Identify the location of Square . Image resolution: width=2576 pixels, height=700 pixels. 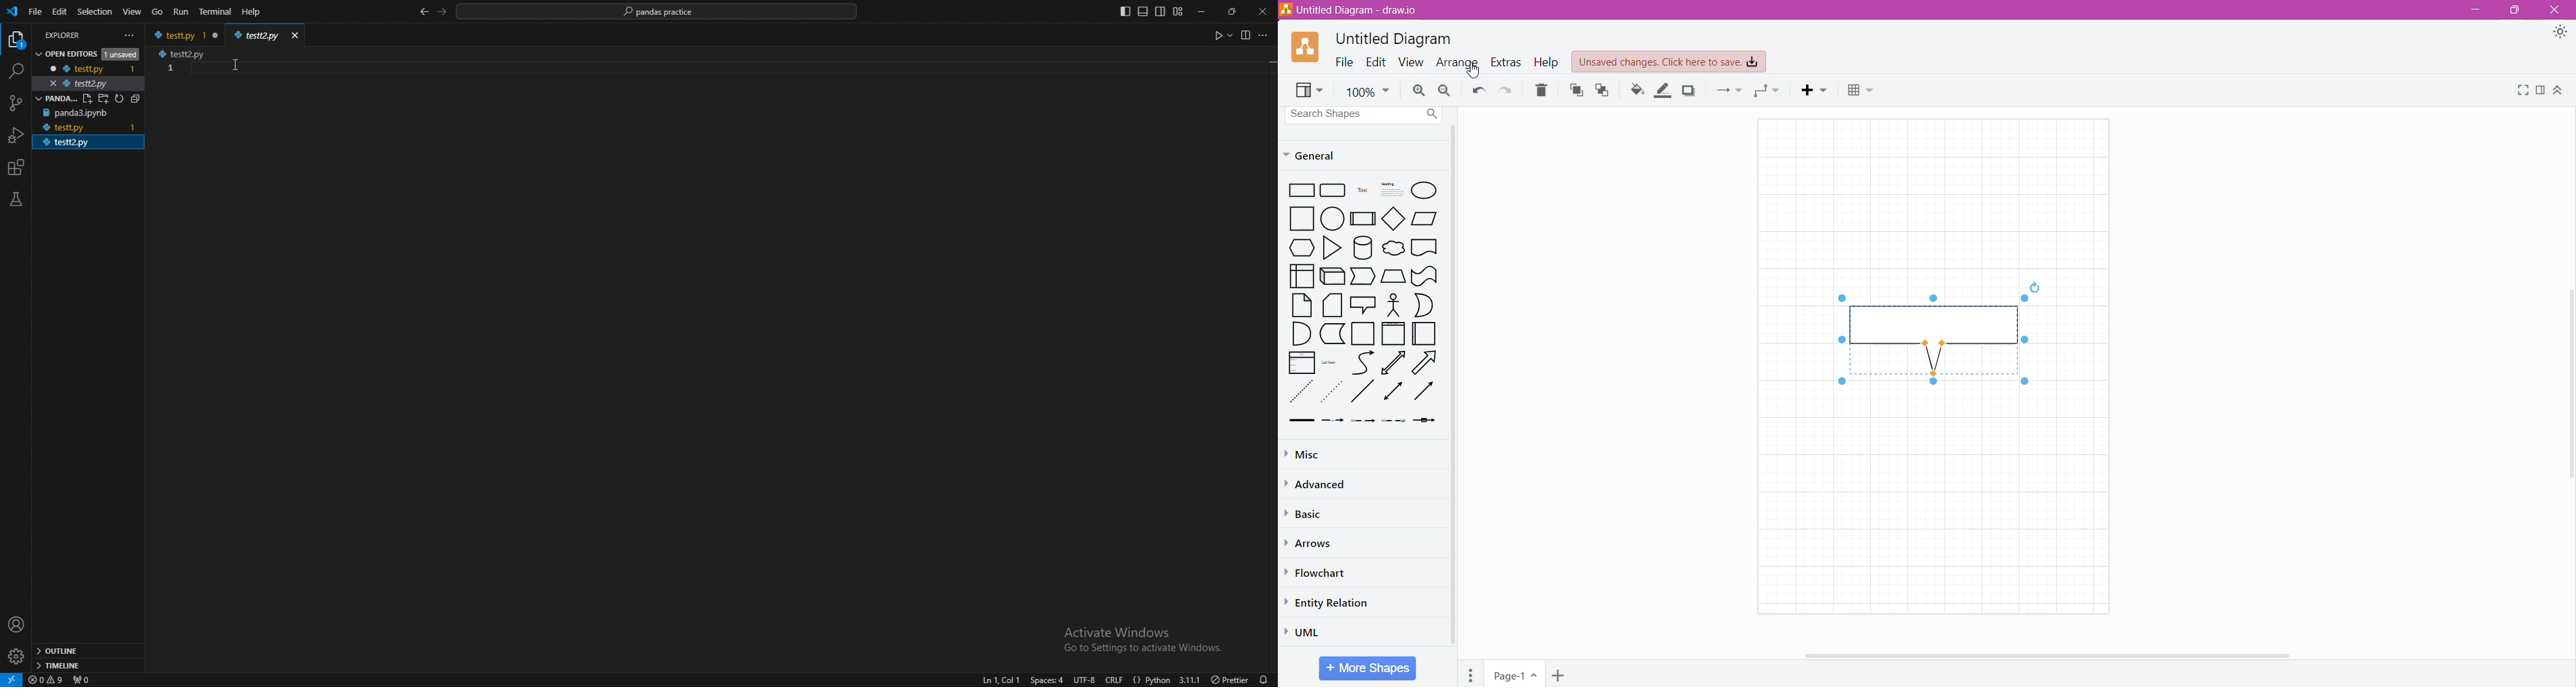
(1363, 334).